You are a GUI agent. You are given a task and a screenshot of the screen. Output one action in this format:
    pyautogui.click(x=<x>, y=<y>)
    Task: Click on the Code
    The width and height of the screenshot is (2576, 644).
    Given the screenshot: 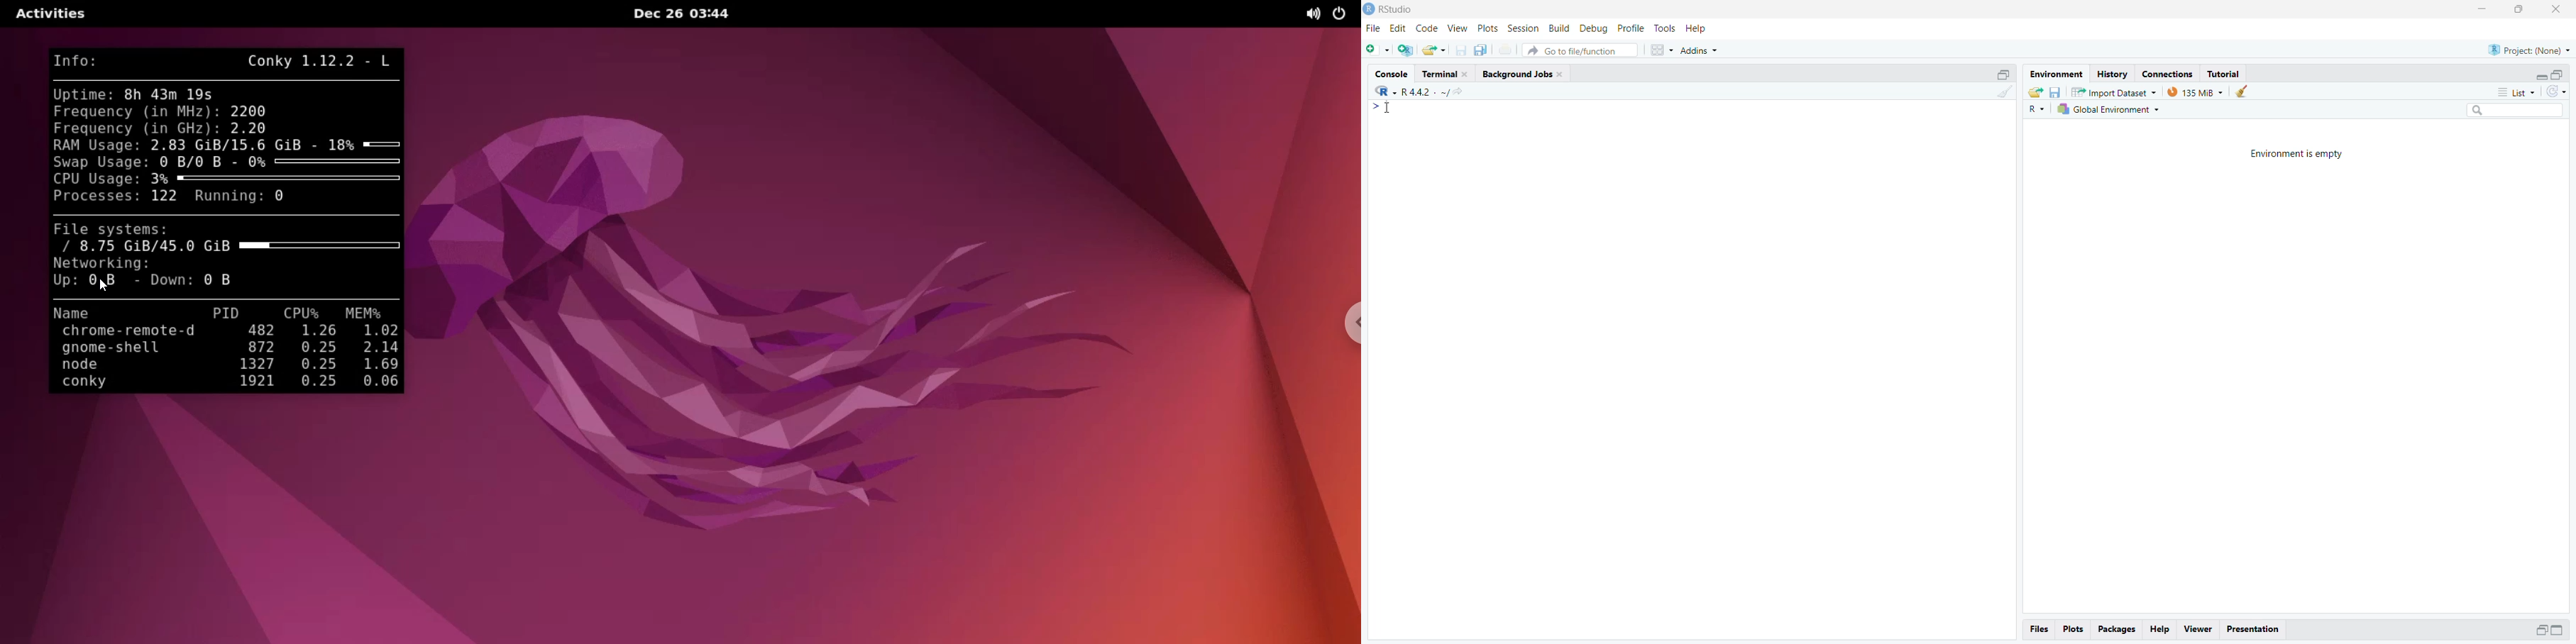 What is the action you would take?
    pyautogui.click(x=1426, y=28)
    